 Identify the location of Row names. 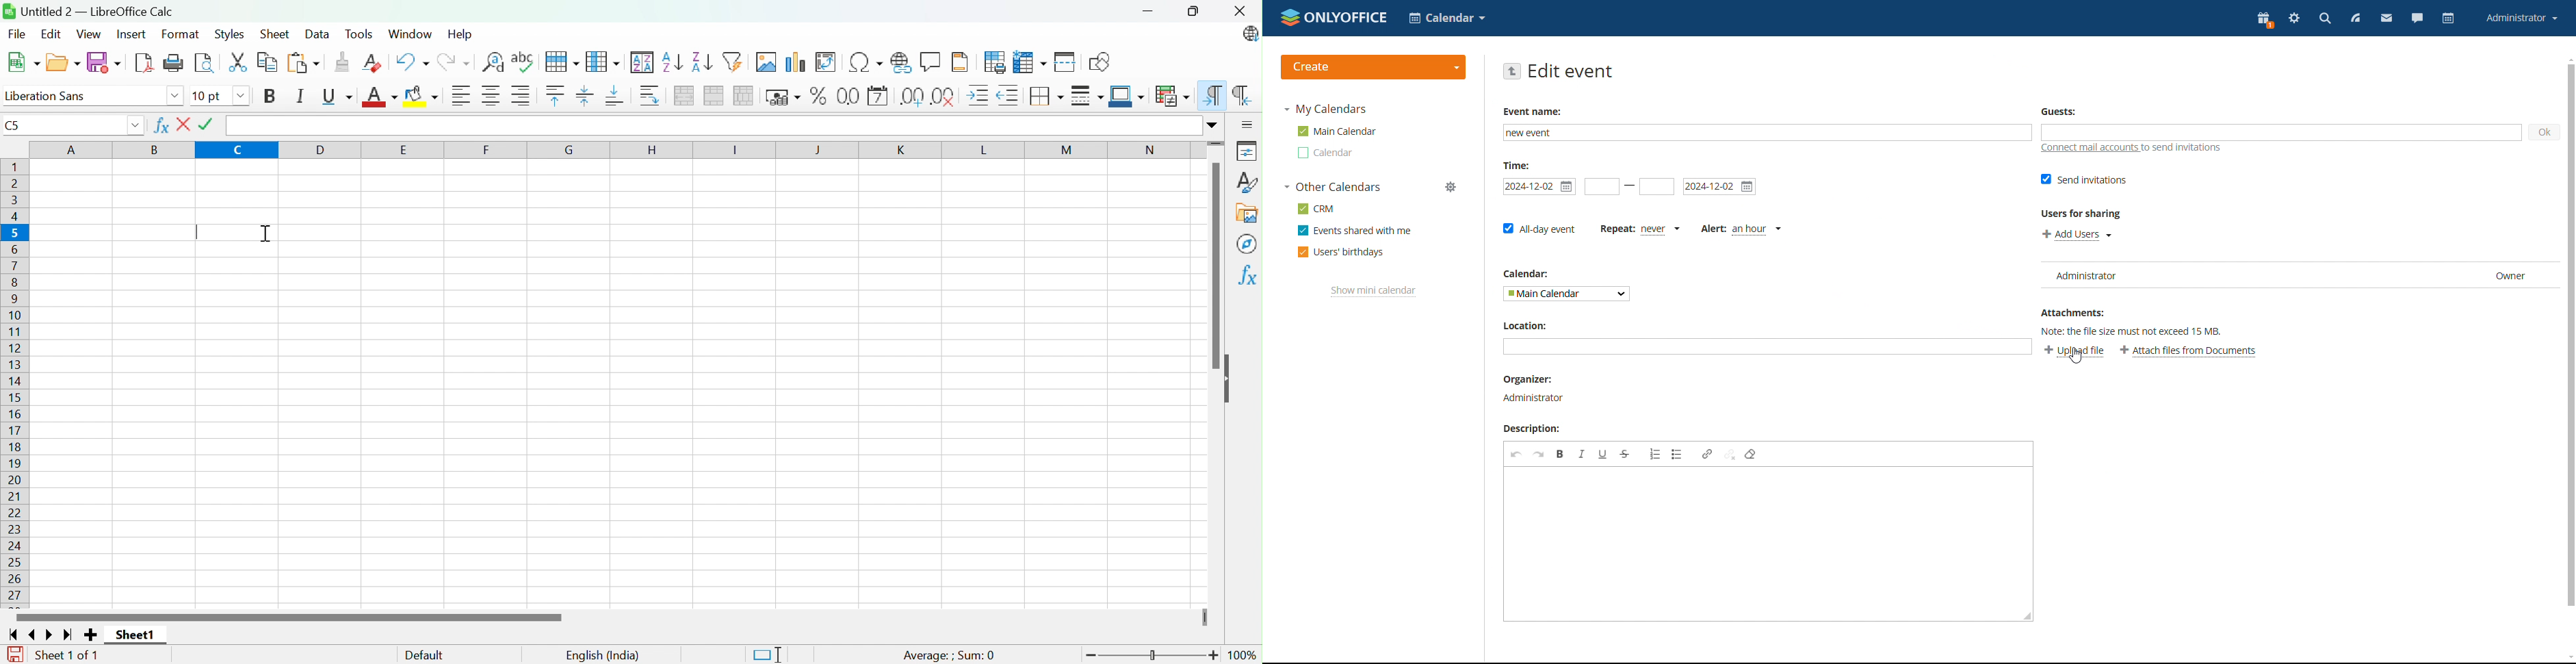
(16, 385).